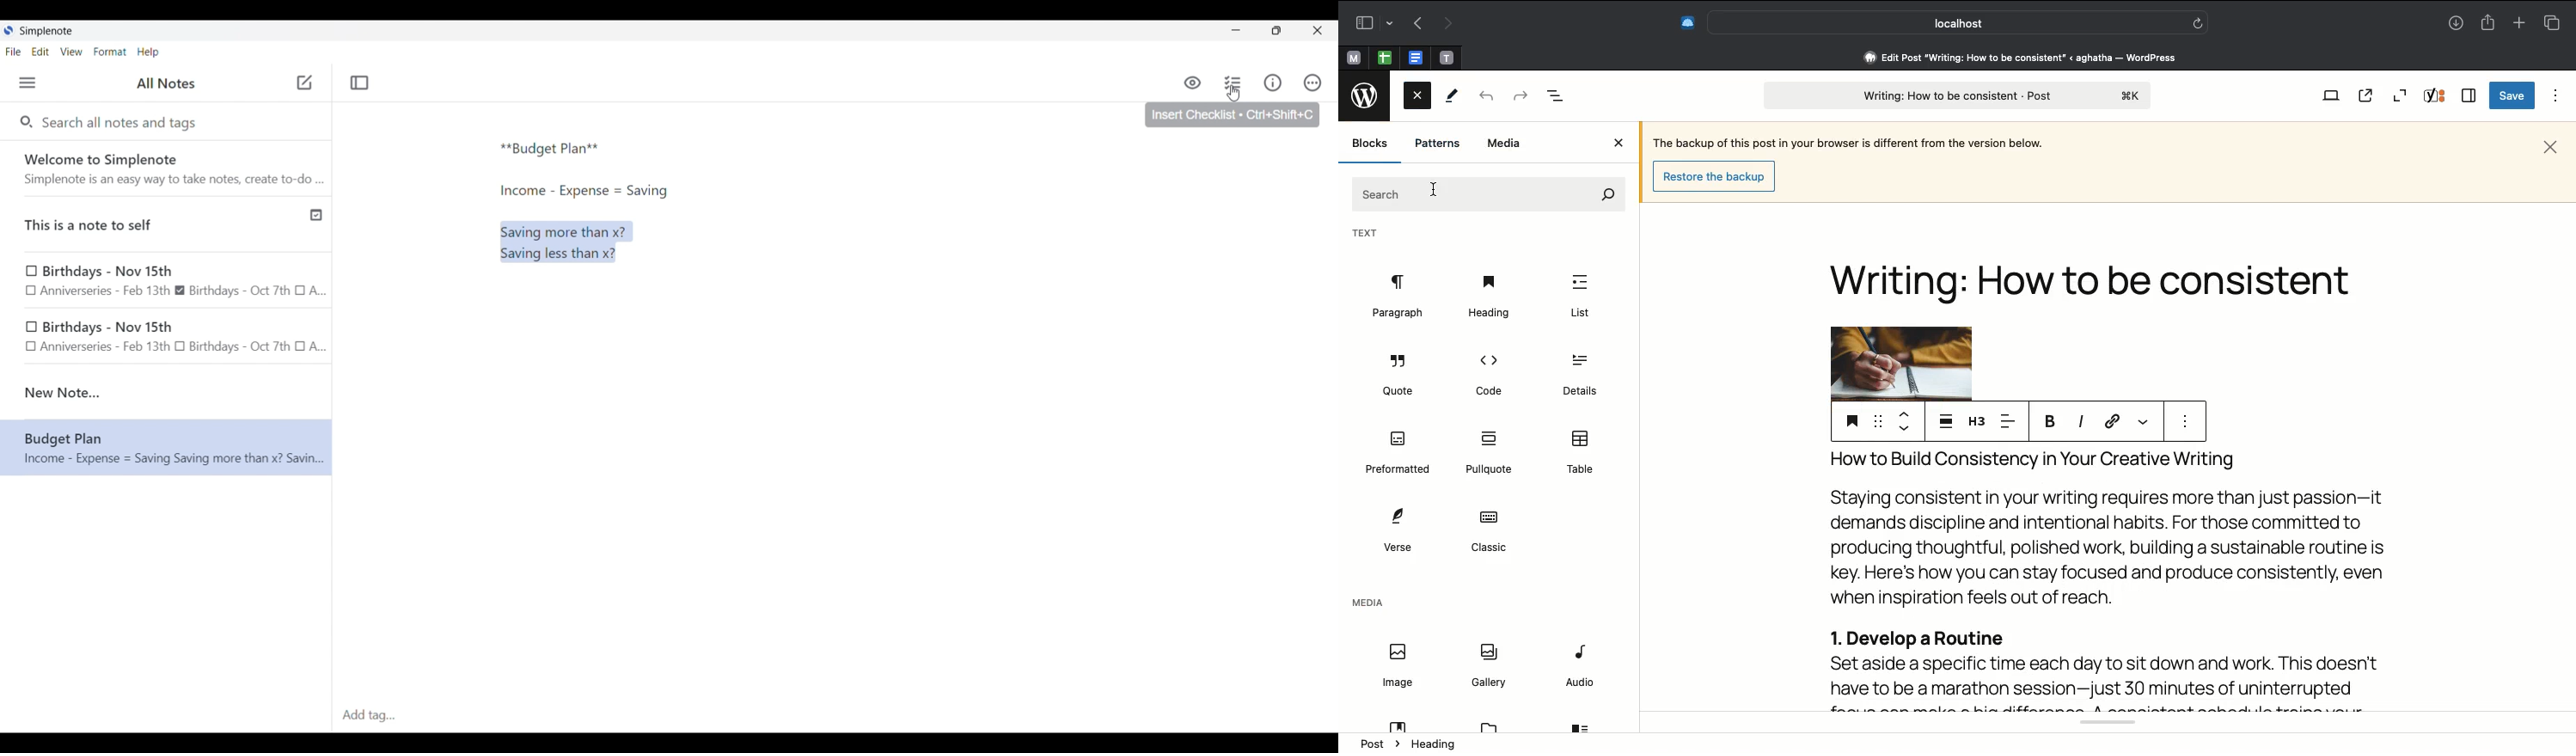 The image size is (2576, 756). Describe the element at coordinates (1415, 57) in the screenshot. I see `Pinned tabs` at that location.